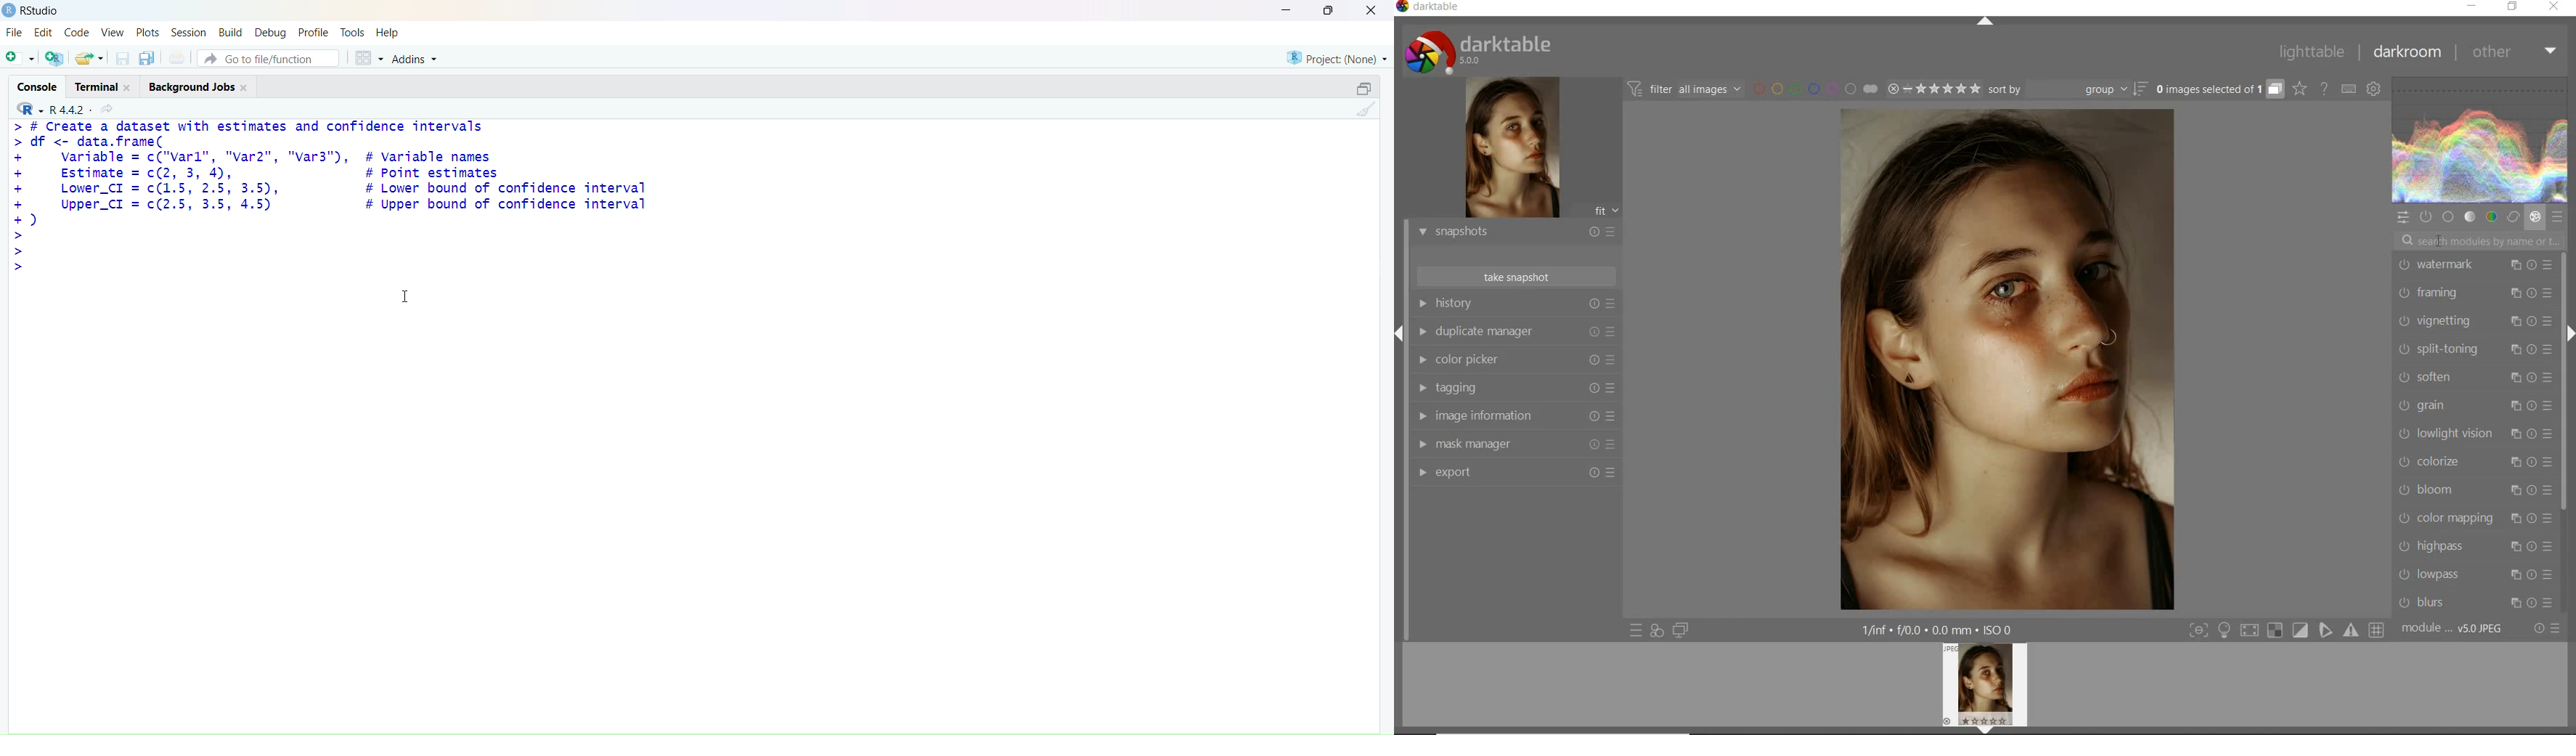 This screenshot has height=756, width=2576. What do you see at coordinates (112, 32) in the screenshot?
I see `View` at bounding box center [112, 32].